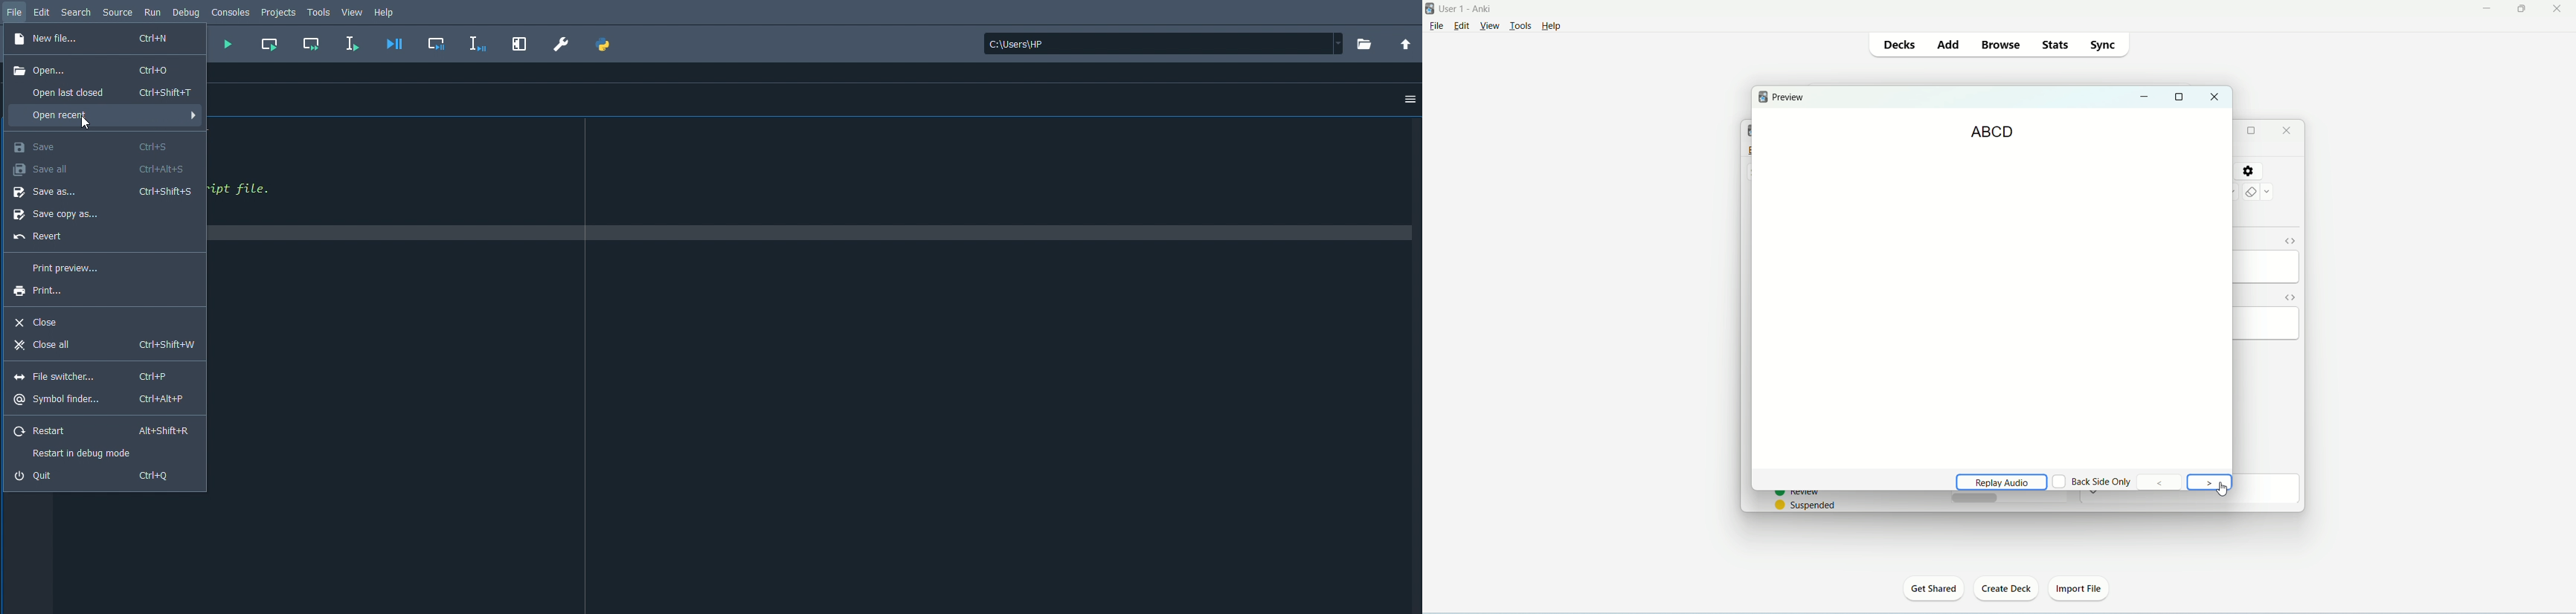 This screenshot has height=616, width=2576. What do you see at coordinates (440, 42) in the screenshot?
I see `Debug cell` at bounding box center [440, 42].